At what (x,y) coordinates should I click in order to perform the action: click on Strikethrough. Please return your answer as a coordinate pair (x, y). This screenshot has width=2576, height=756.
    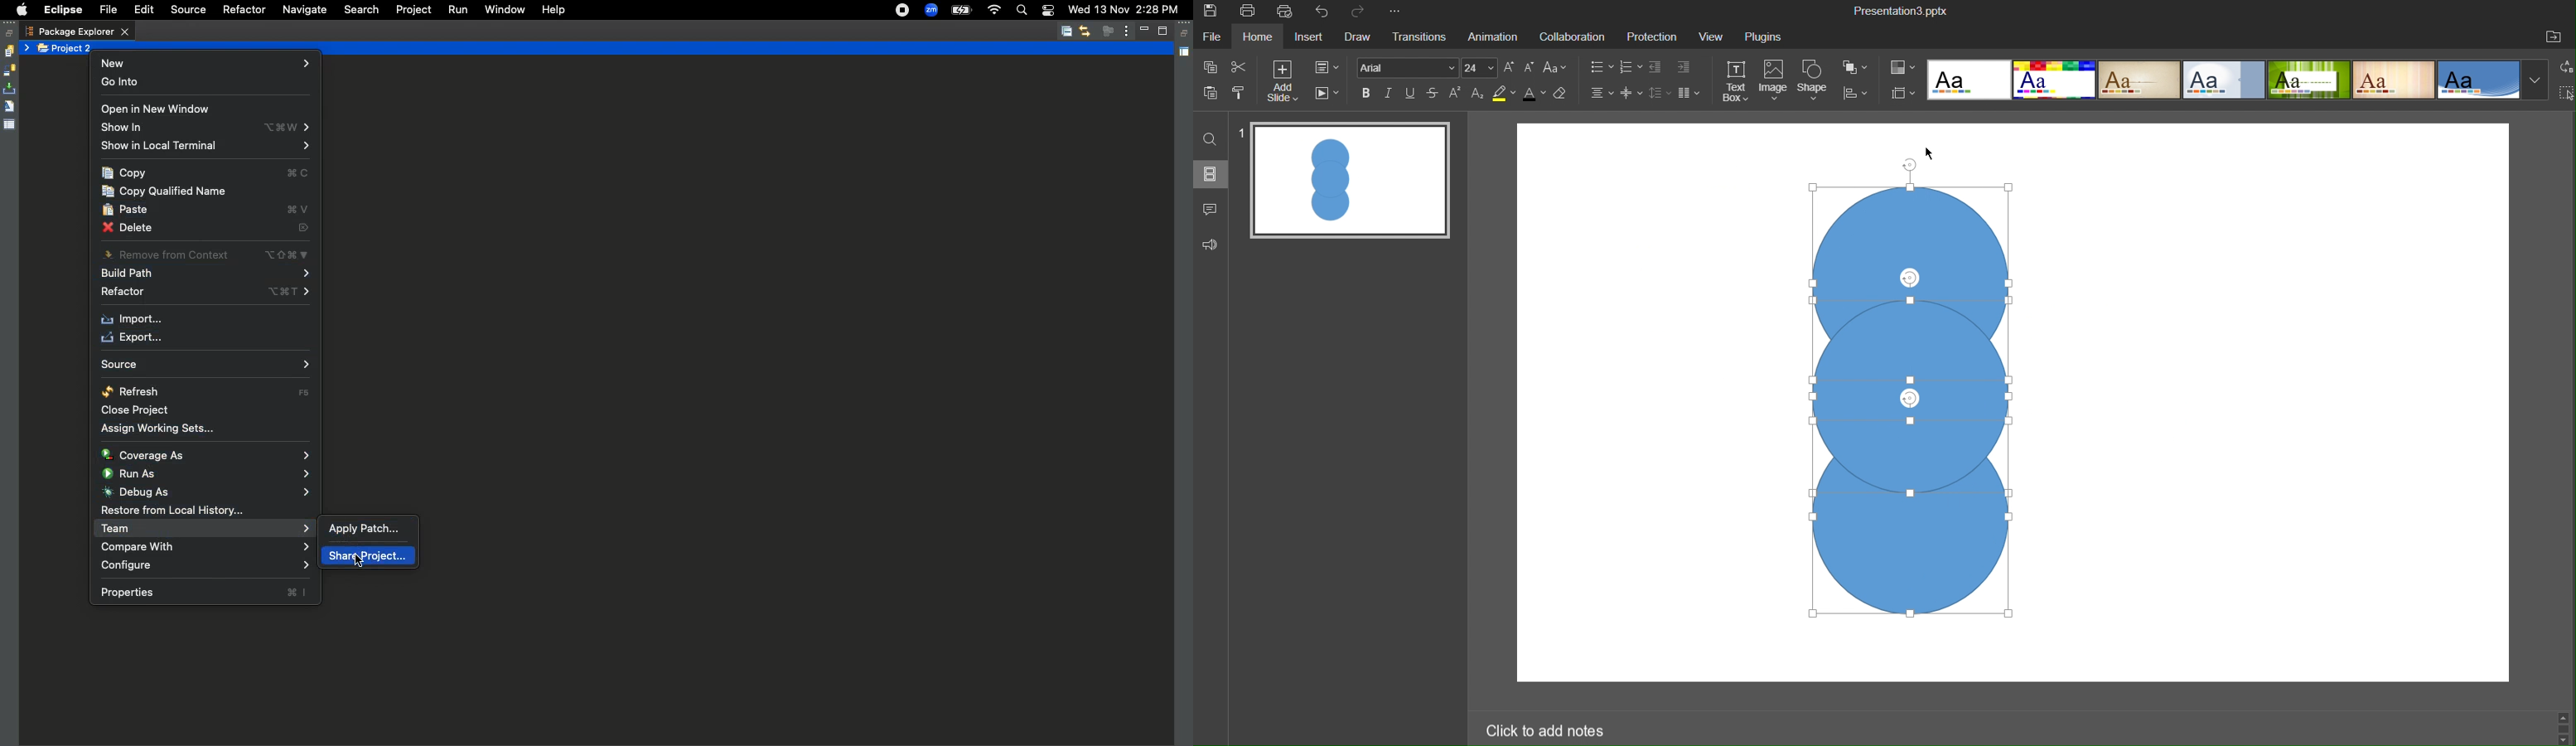
    Looking at the image, I should click on (1435, 93).